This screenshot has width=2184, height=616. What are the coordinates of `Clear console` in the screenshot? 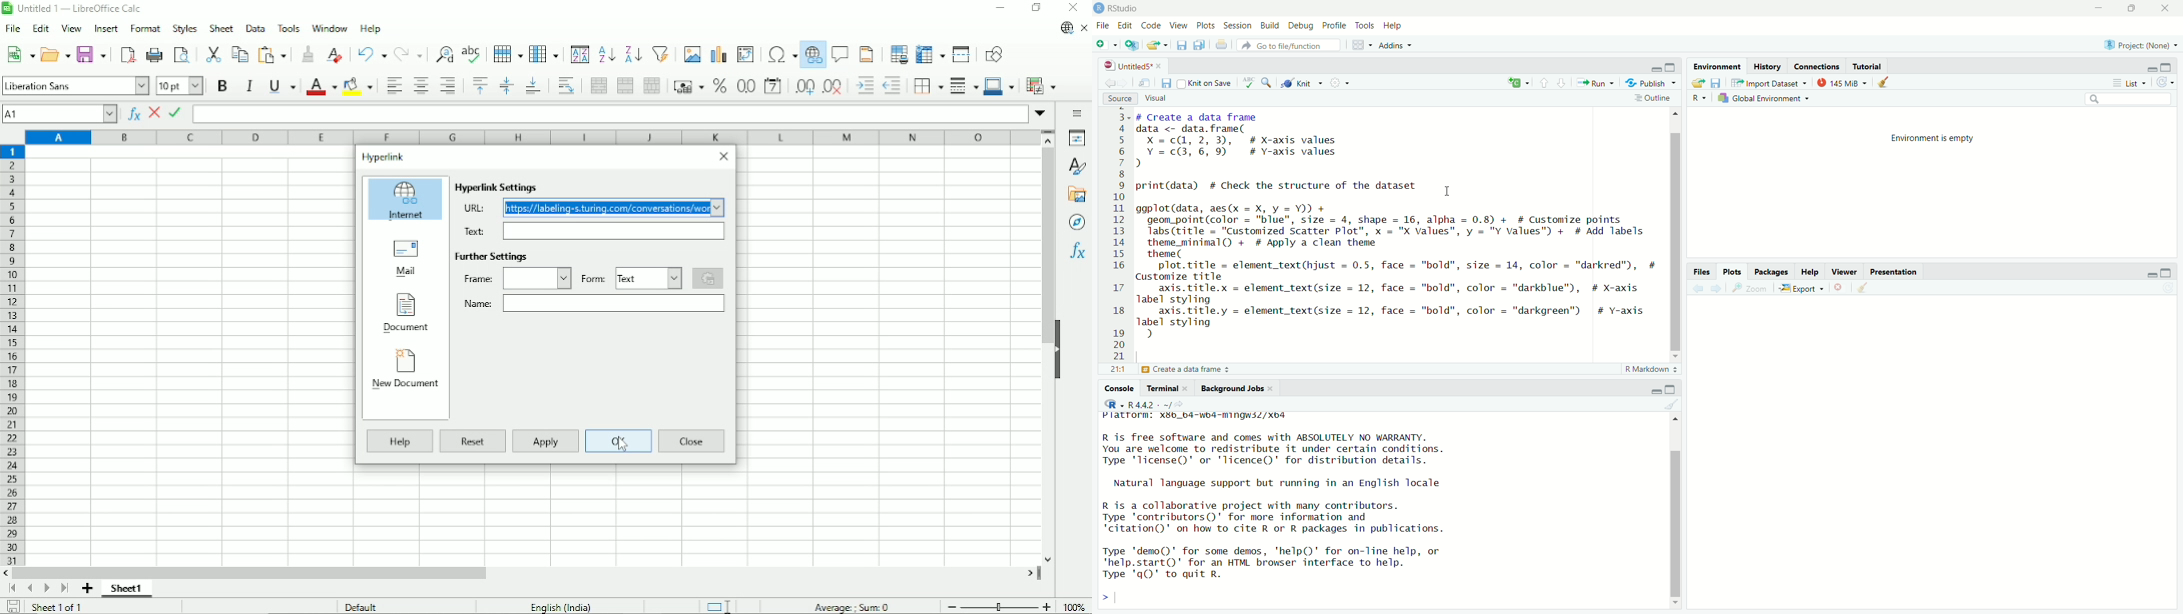 It's located at (1886, 83).